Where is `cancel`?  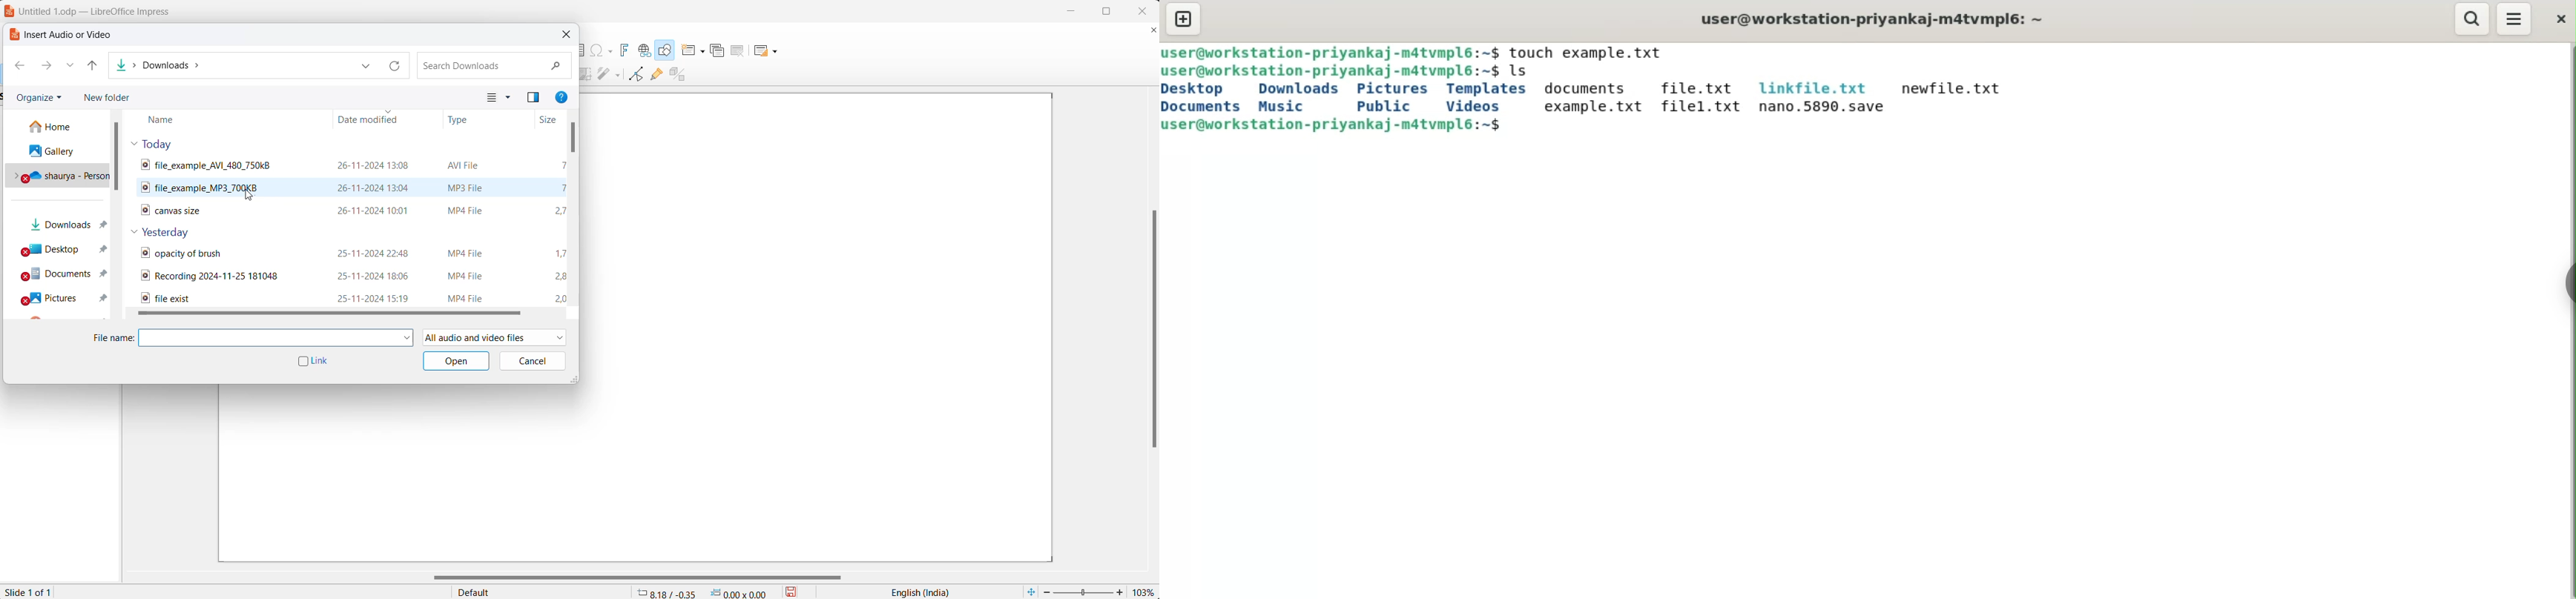
cancel is located at coordinates (533, 360).